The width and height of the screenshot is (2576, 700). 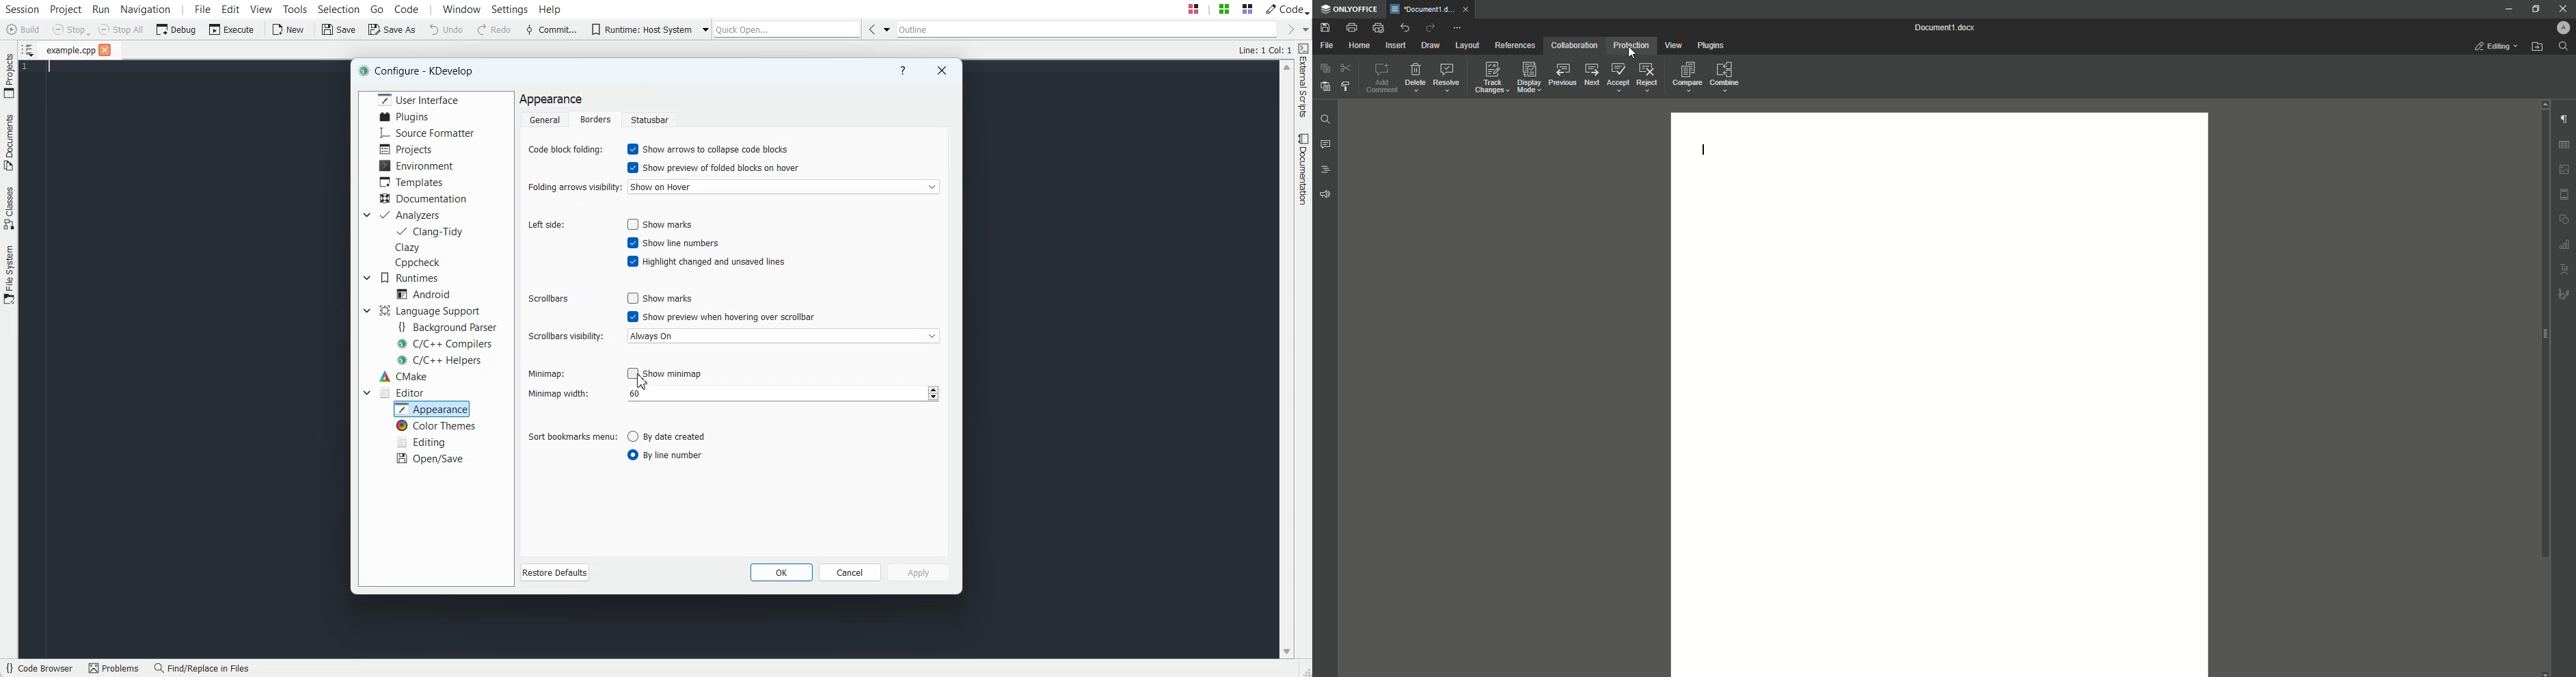 What do you see at coordinates (1430, 27) in the screenshot?
I see `Redo` at bounding box center [1430, 27].